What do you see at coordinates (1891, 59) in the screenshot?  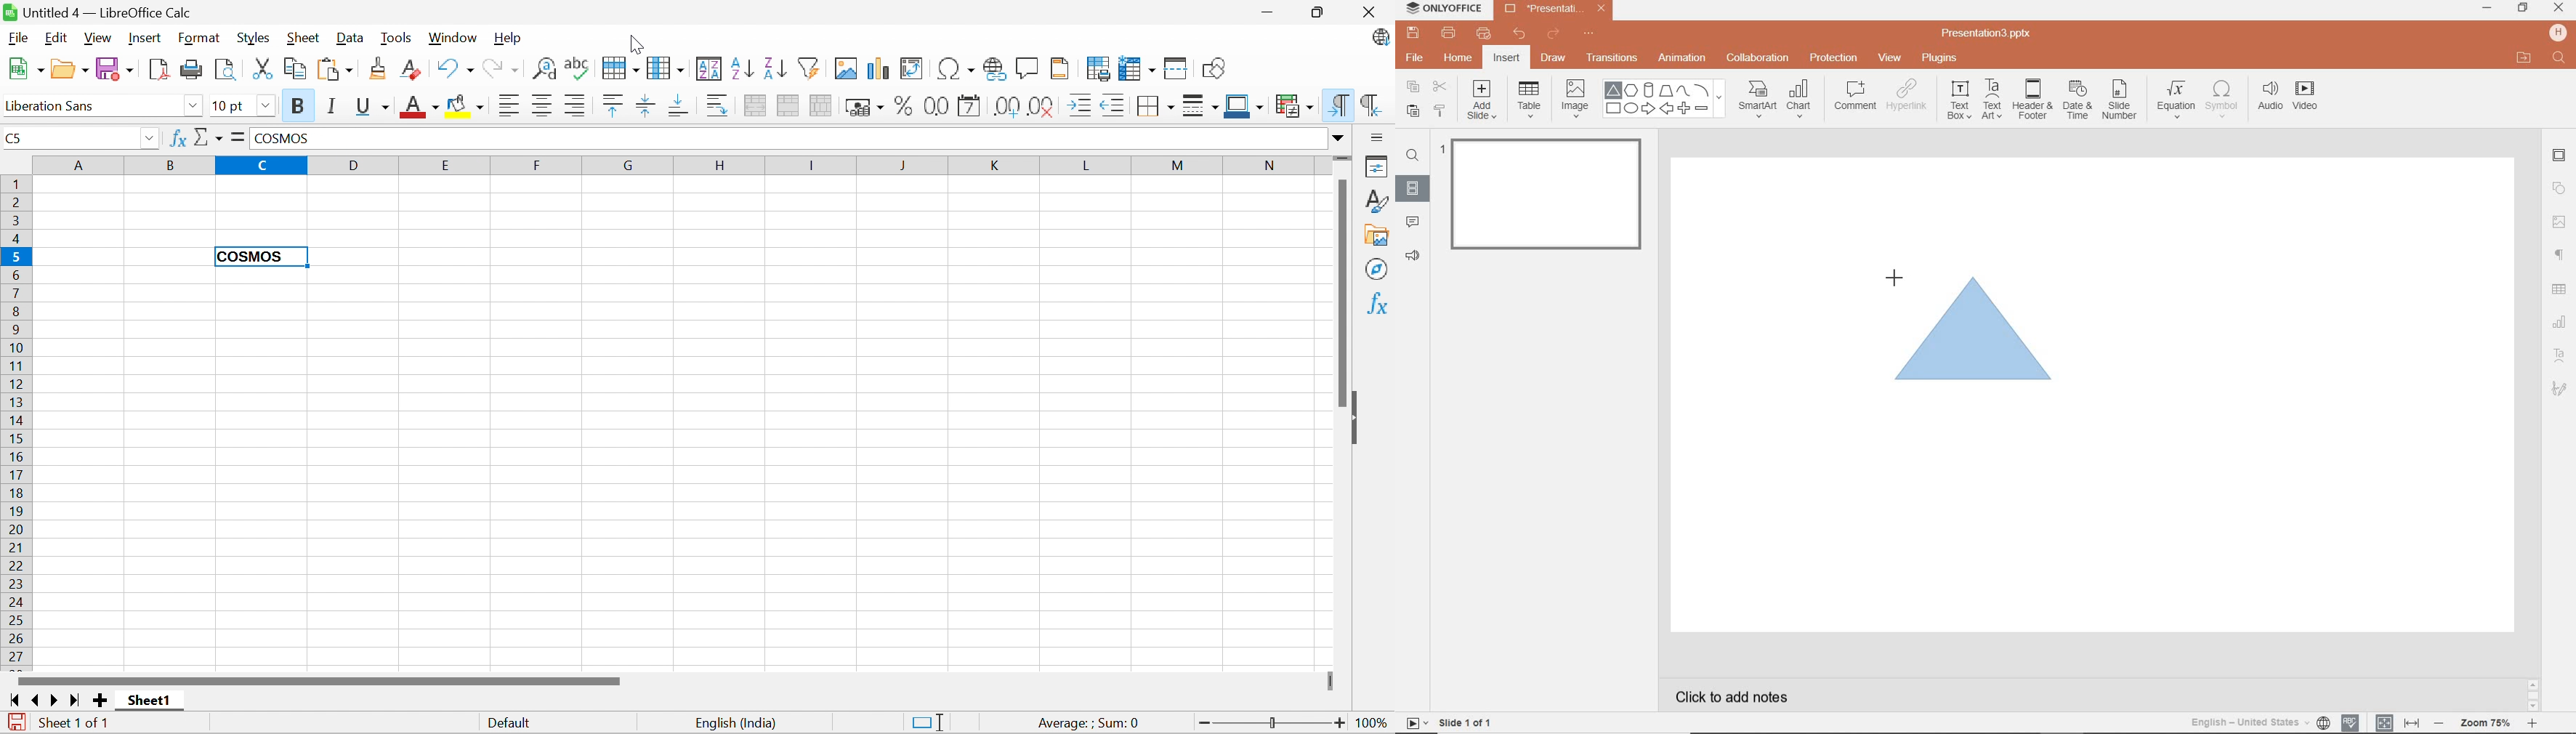 I see `VIEW` at bounding box center [1891, 59].